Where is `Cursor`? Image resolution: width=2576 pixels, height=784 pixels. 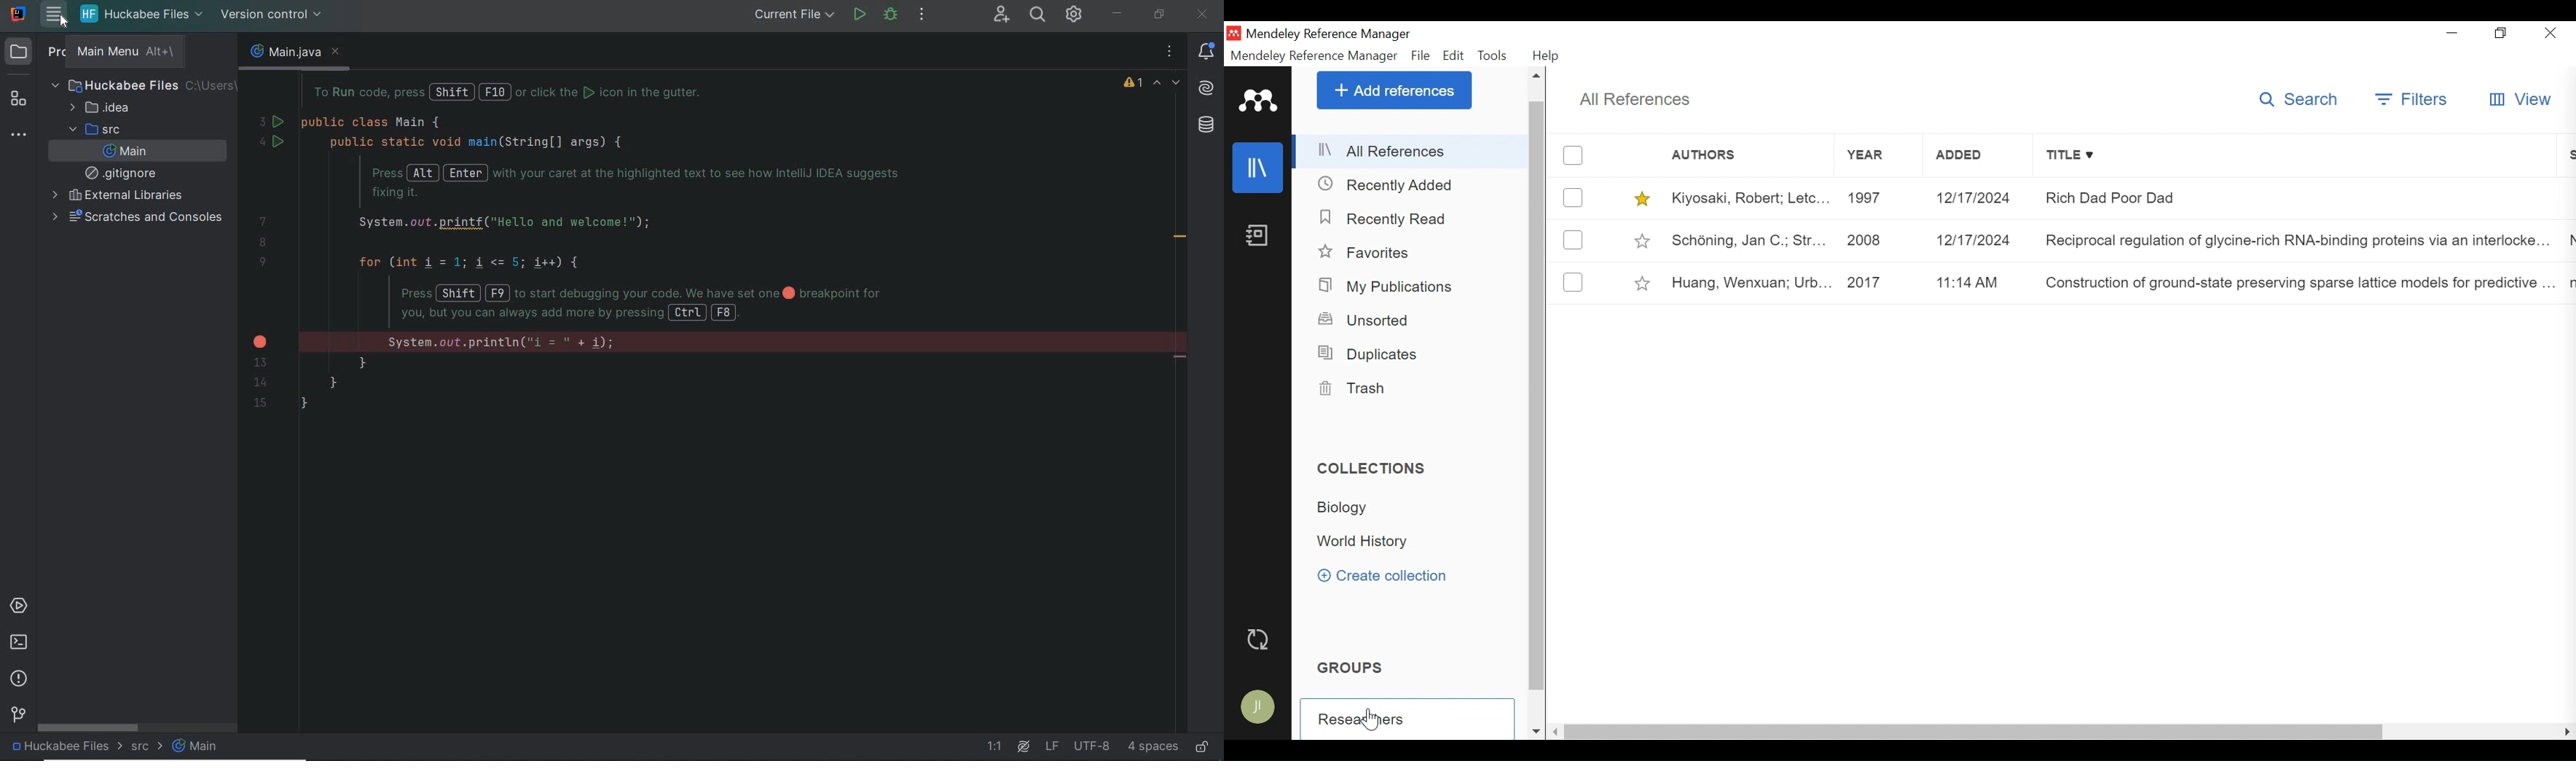 Cursor is located at coordinates (1372, 722).